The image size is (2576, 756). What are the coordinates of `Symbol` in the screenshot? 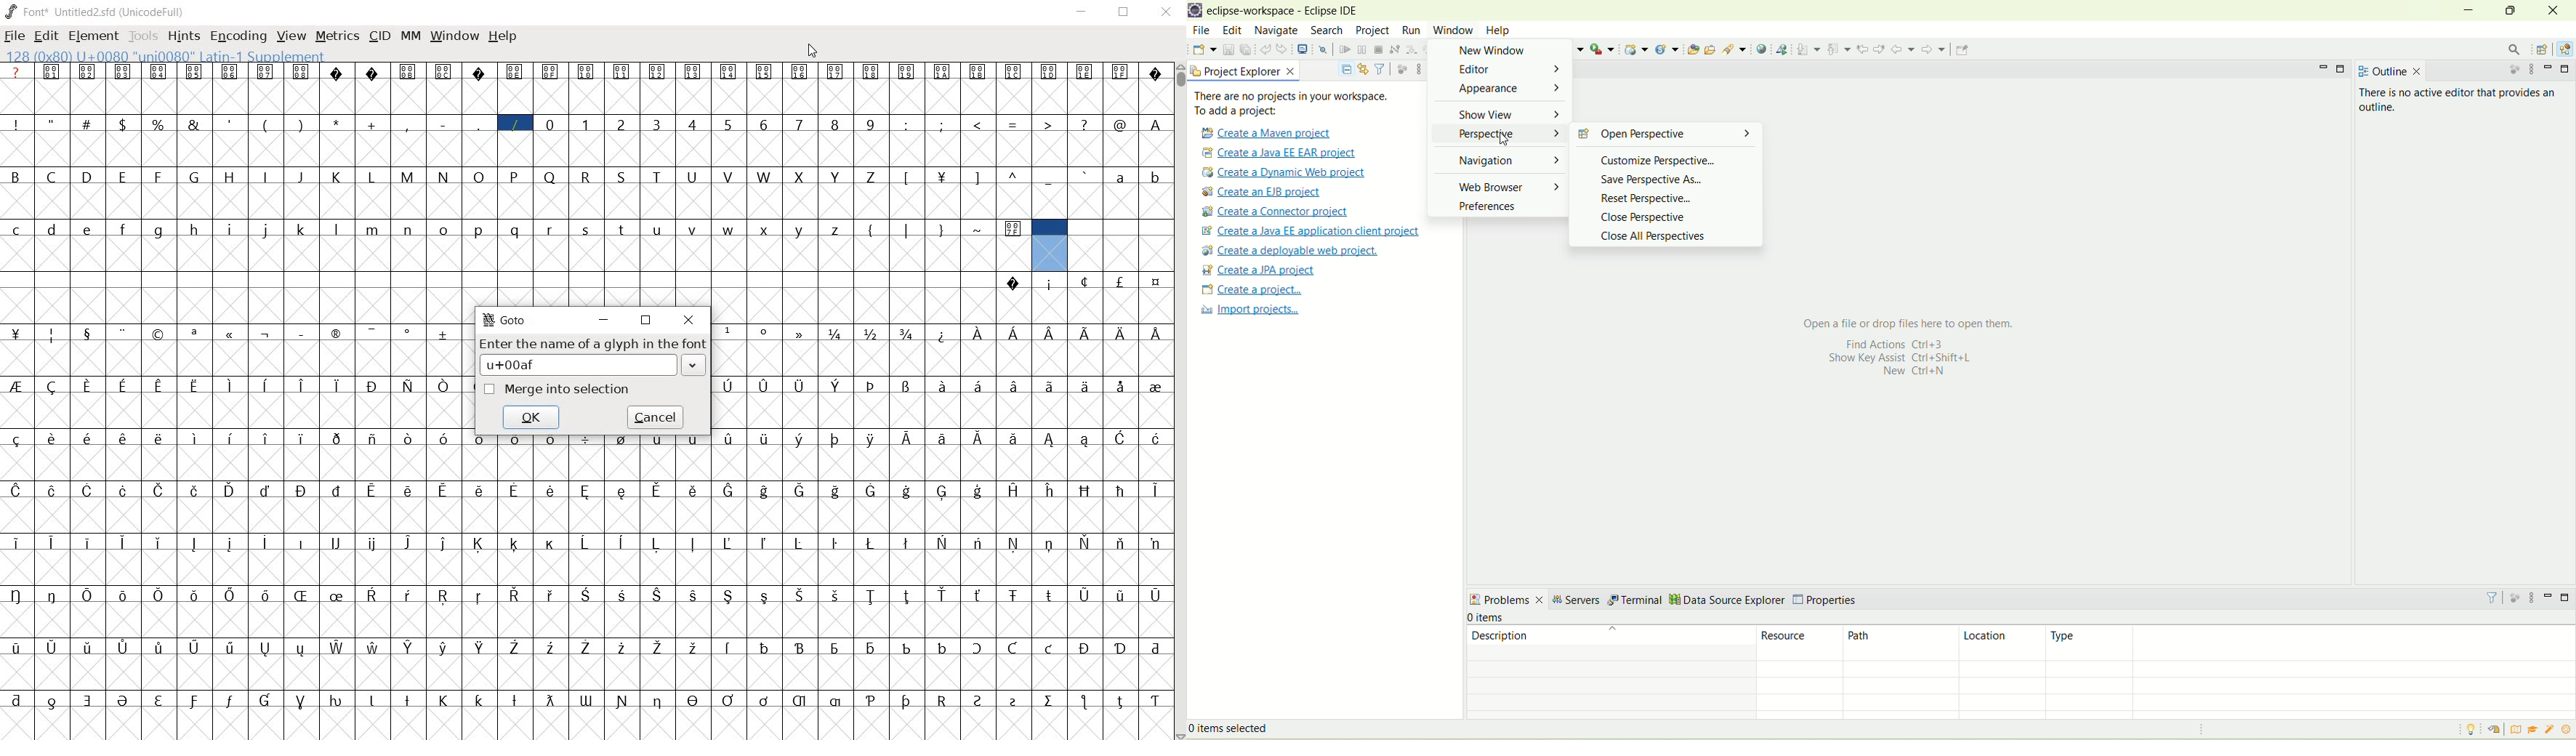 It's located at (231, 385).